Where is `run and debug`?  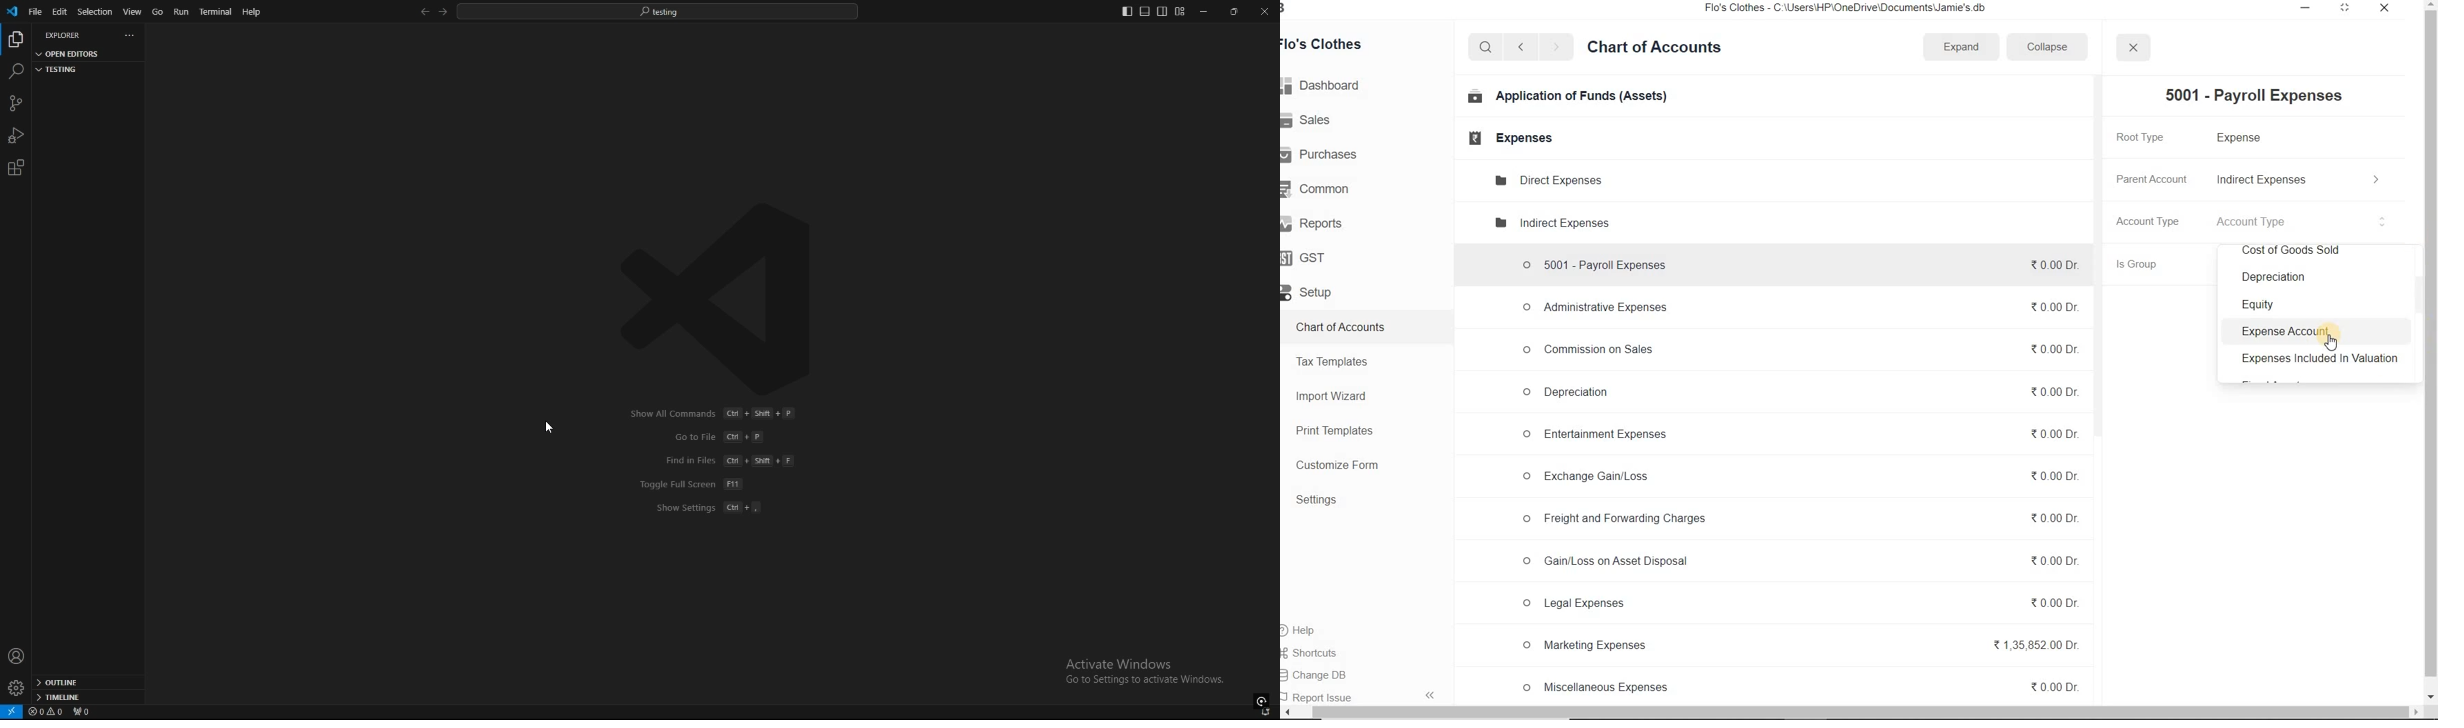 run and debug is located at coordinates (16, 135).